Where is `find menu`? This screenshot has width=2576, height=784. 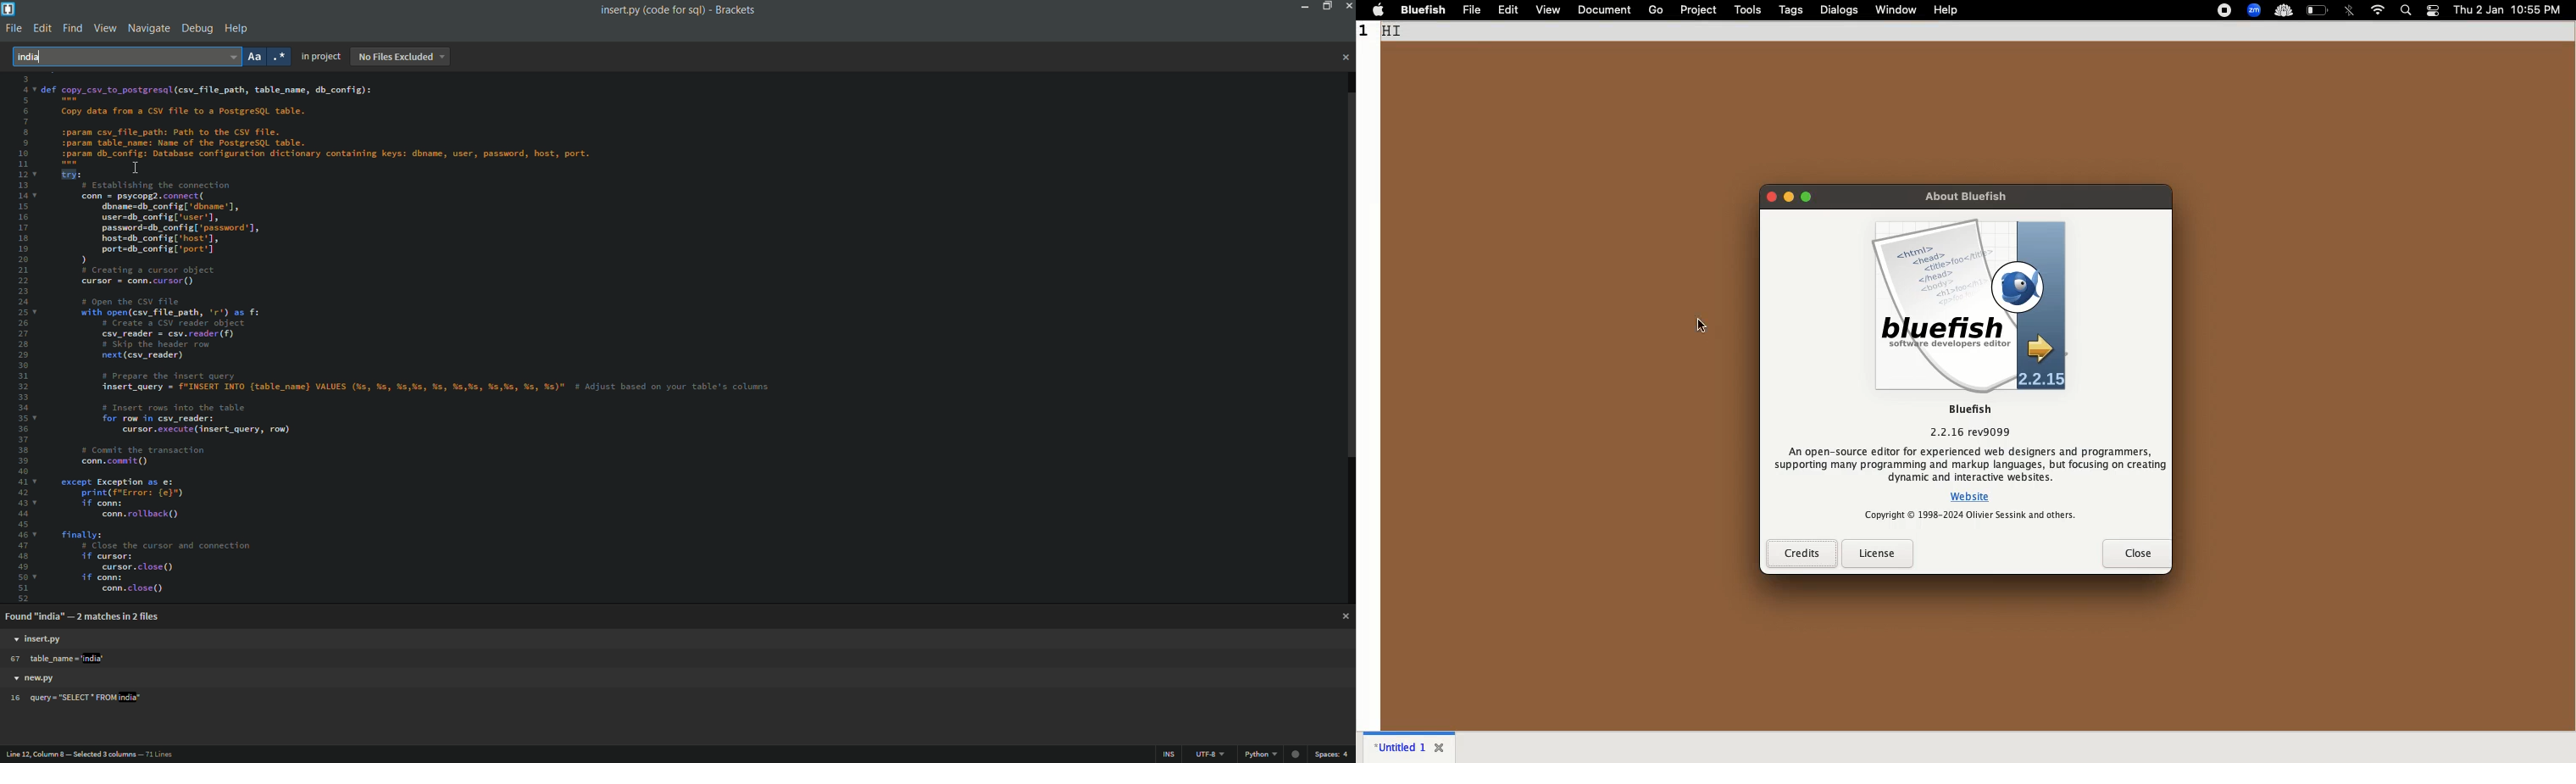
find menu is located at coordinates (71, 28).